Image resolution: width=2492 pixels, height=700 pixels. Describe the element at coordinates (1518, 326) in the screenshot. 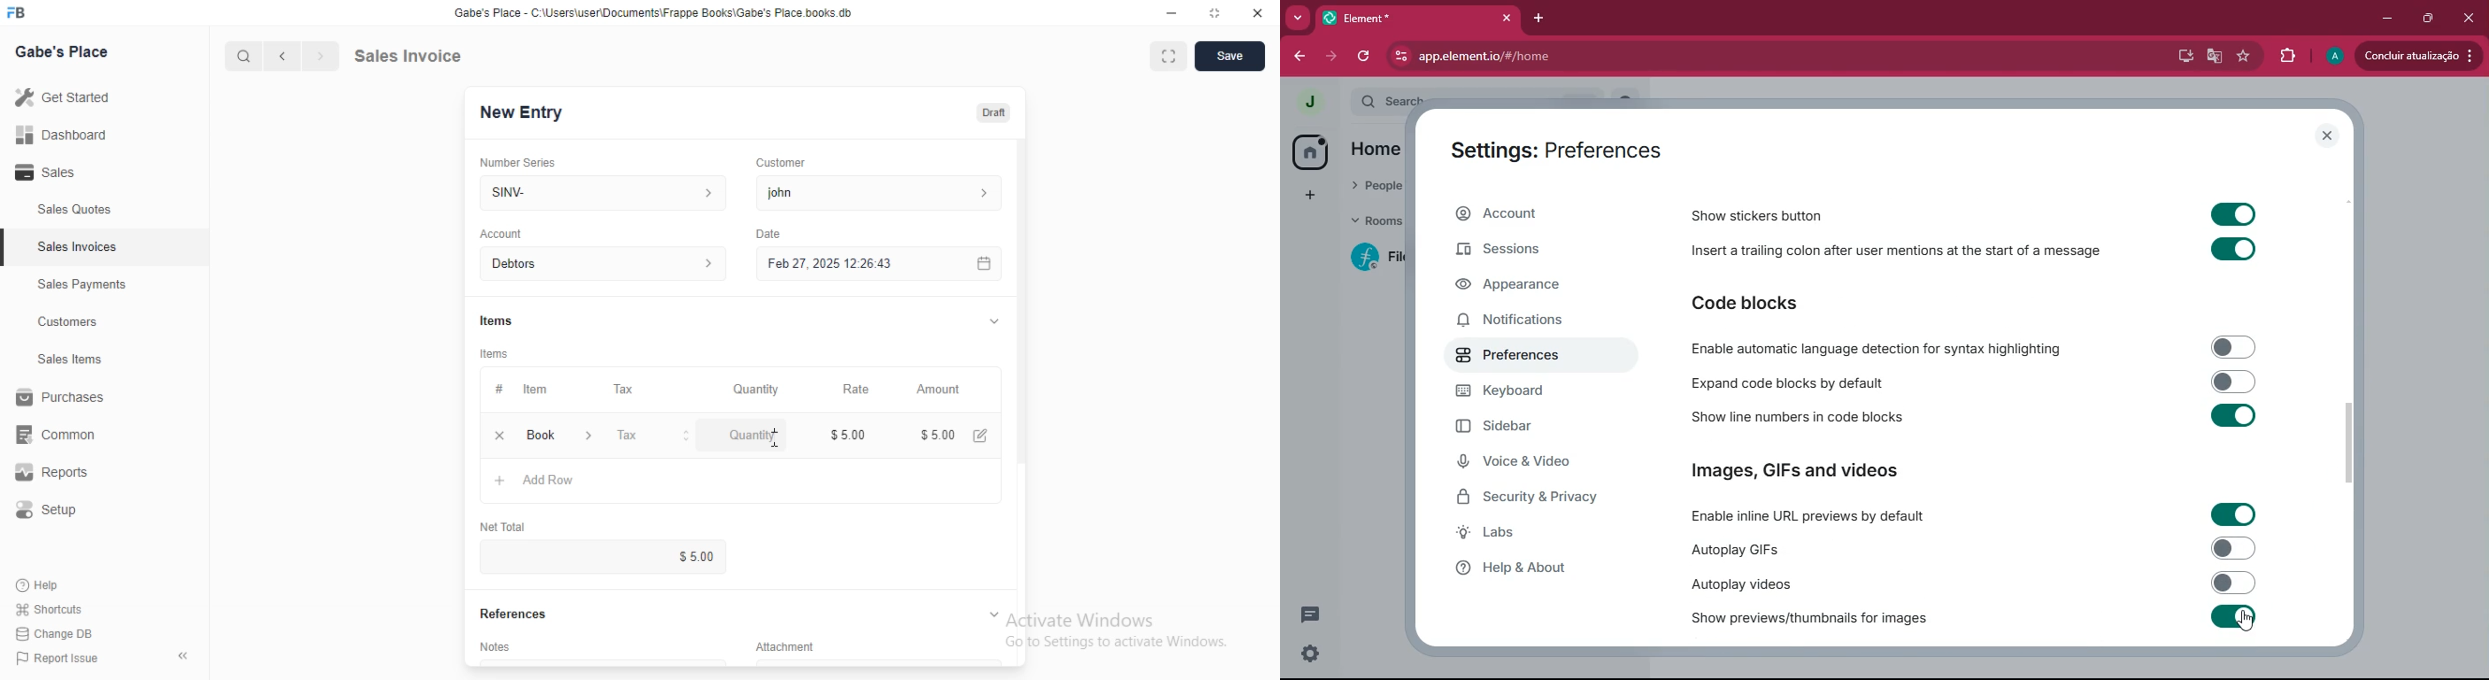

I see `Notifications` at that location.